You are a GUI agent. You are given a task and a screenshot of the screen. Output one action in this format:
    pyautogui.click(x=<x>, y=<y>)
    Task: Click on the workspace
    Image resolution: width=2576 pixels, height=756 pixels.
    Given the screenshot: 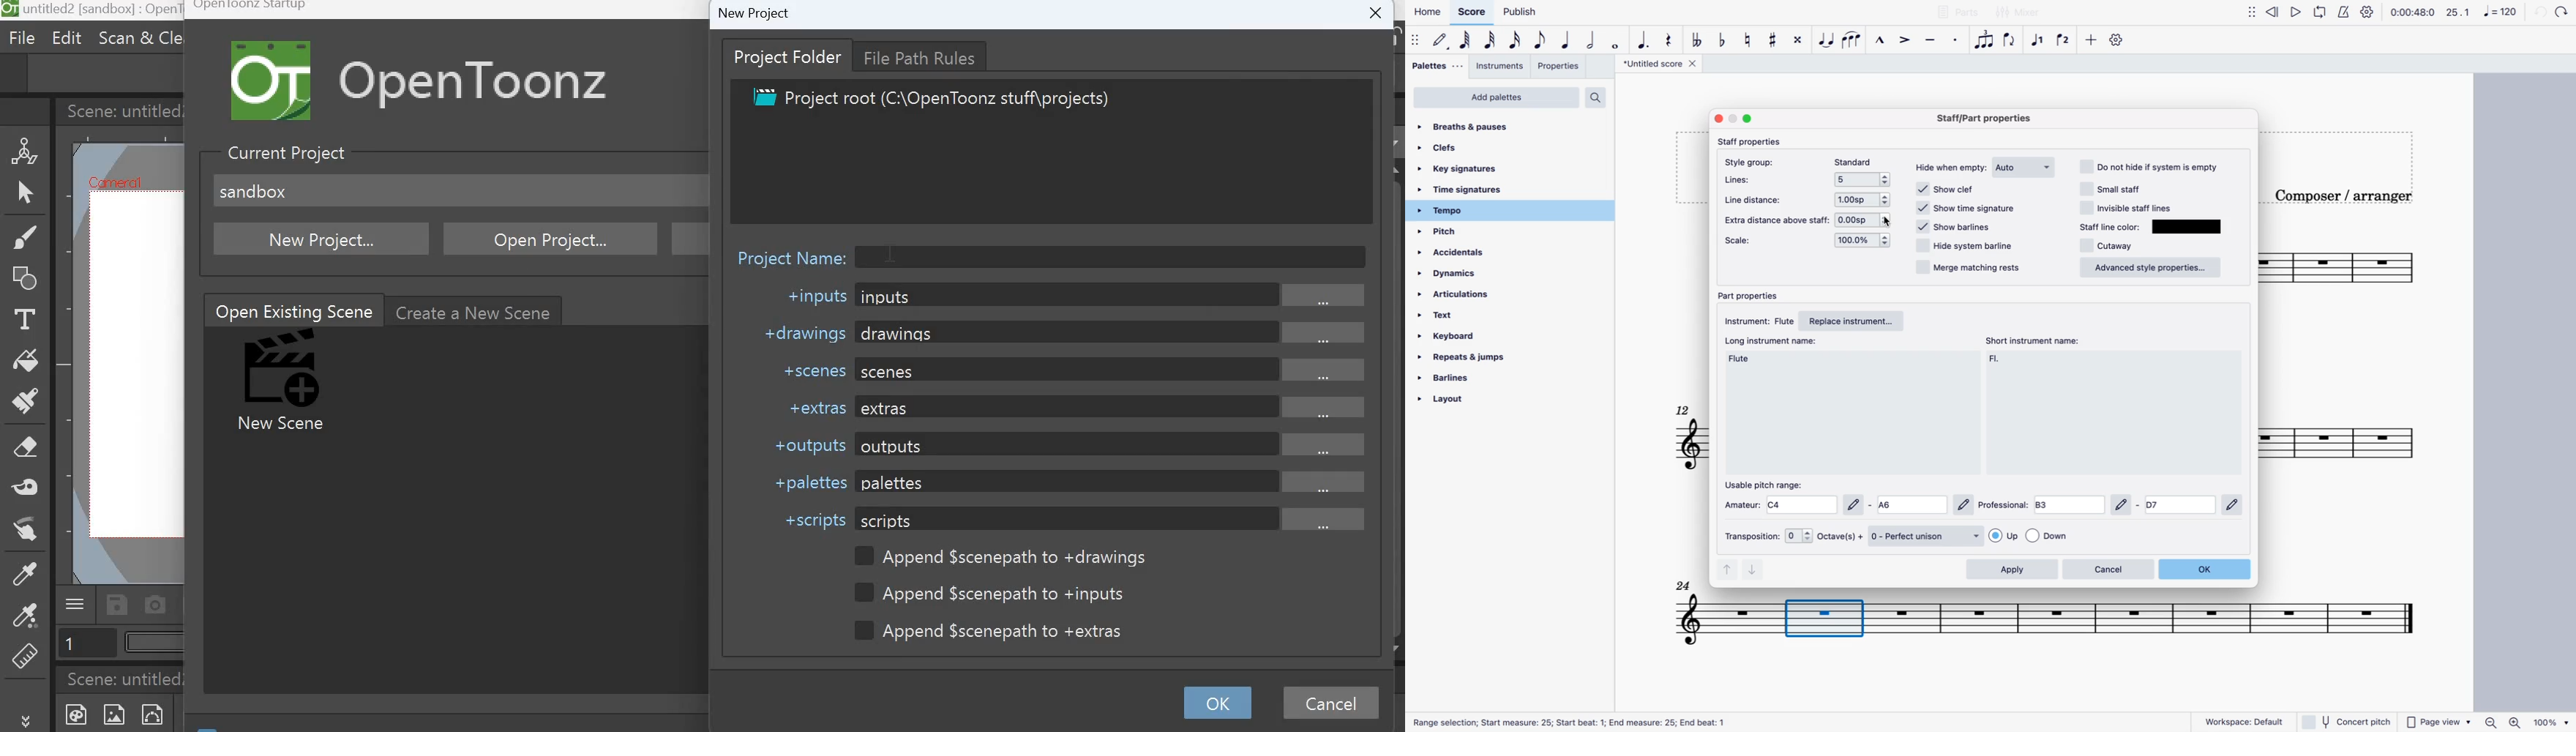 What is the action you would take?
    pyautogui.click(x=2237, y=721)
    